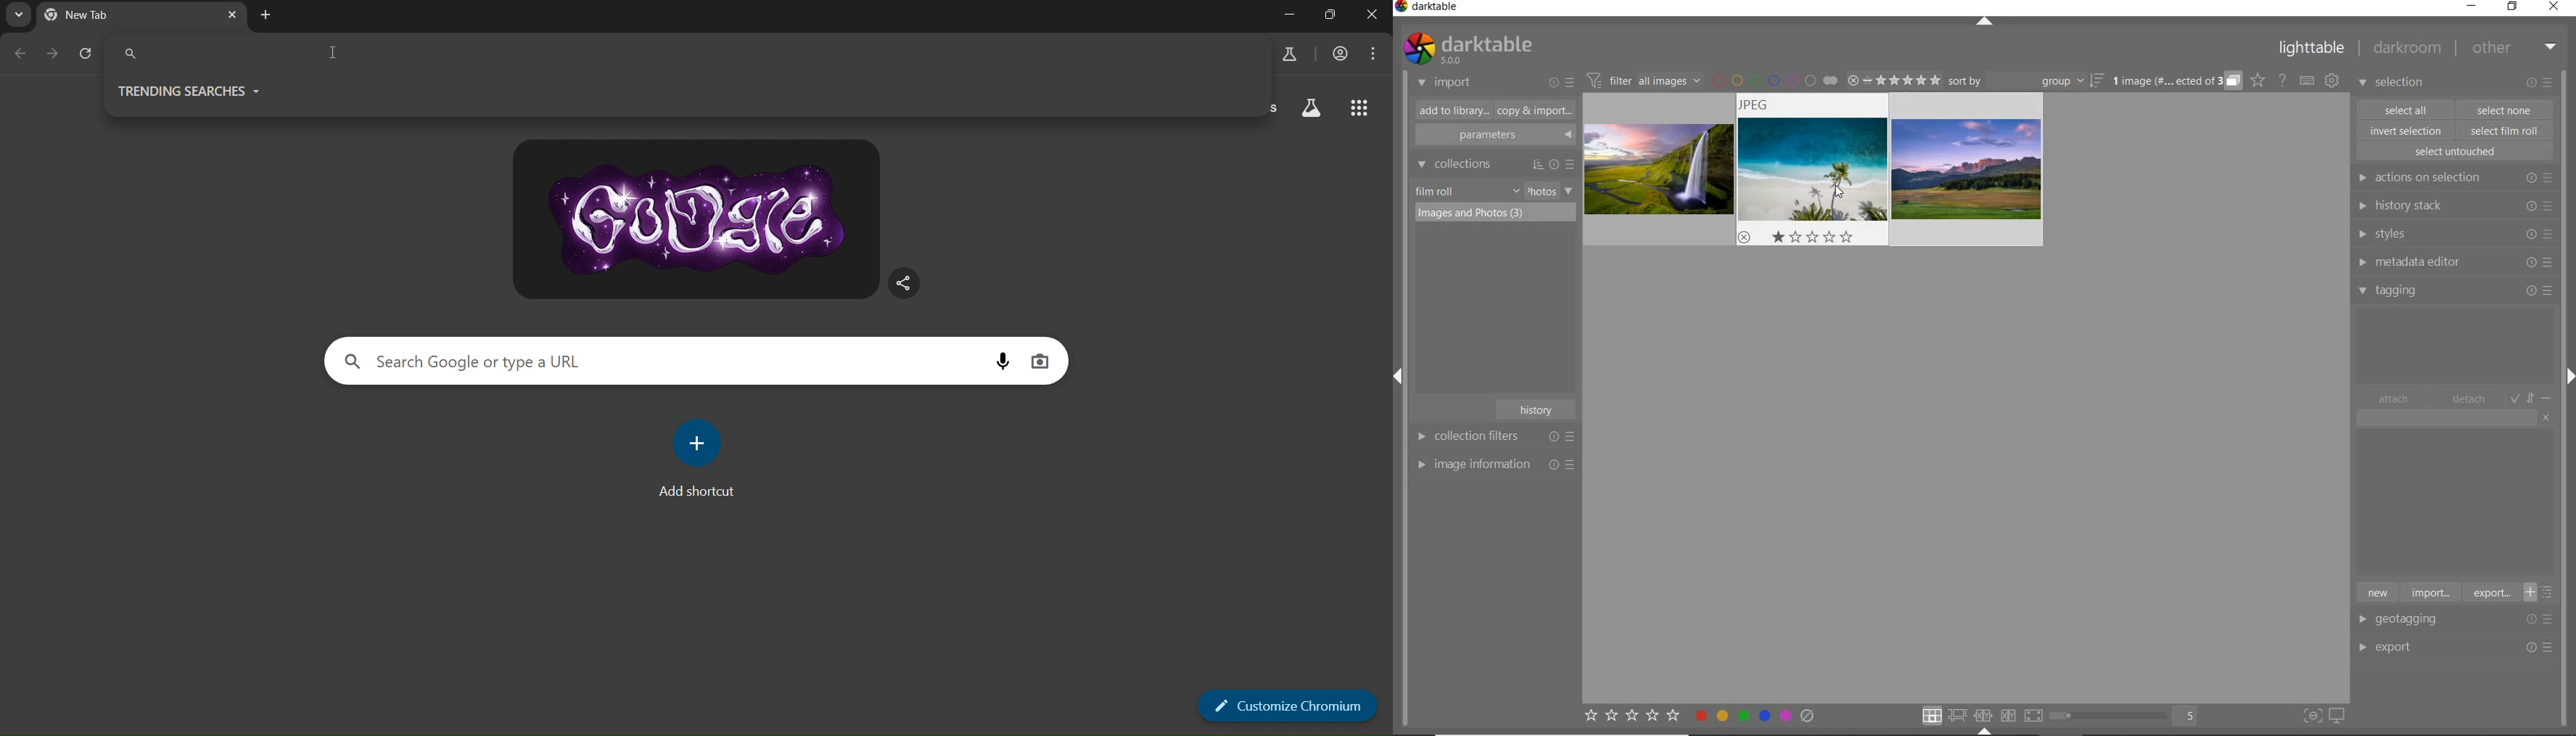 This screenshot has width=2576, height=756. Describe the element at coordinates (2430, 591) in the screenshot. I see `import` at that location.